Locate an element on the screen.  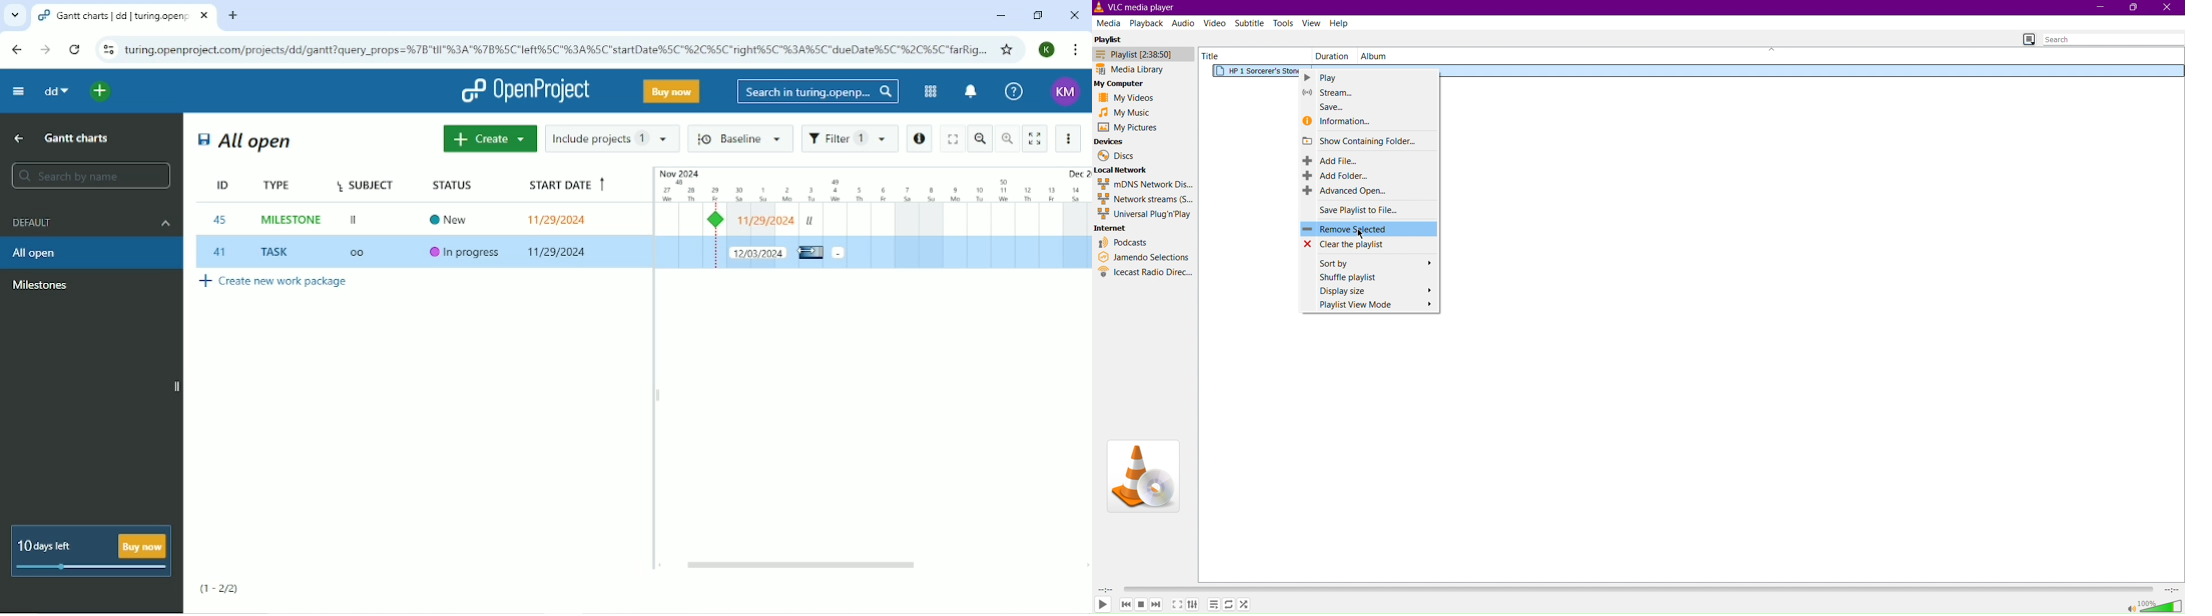
Play is located at coordinates (1368, 77).